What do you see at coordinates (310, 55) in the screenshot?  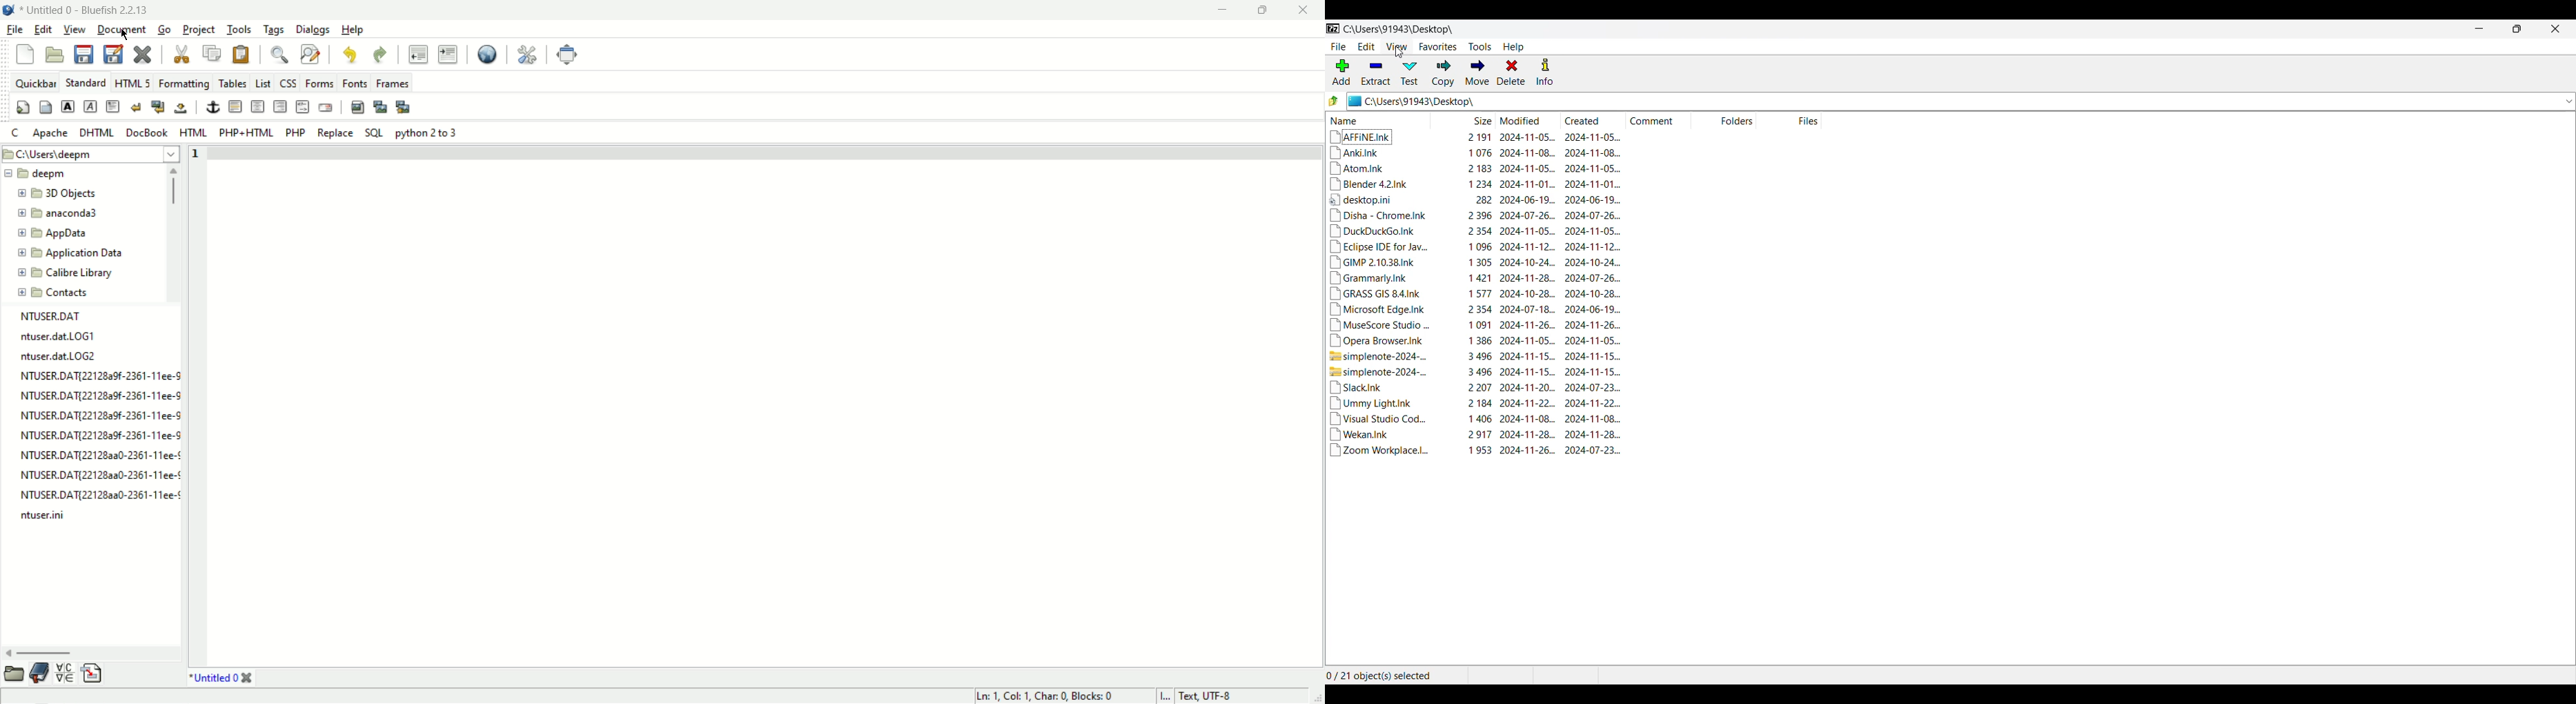 I see `find and replace` at bounding box center [310, 55].